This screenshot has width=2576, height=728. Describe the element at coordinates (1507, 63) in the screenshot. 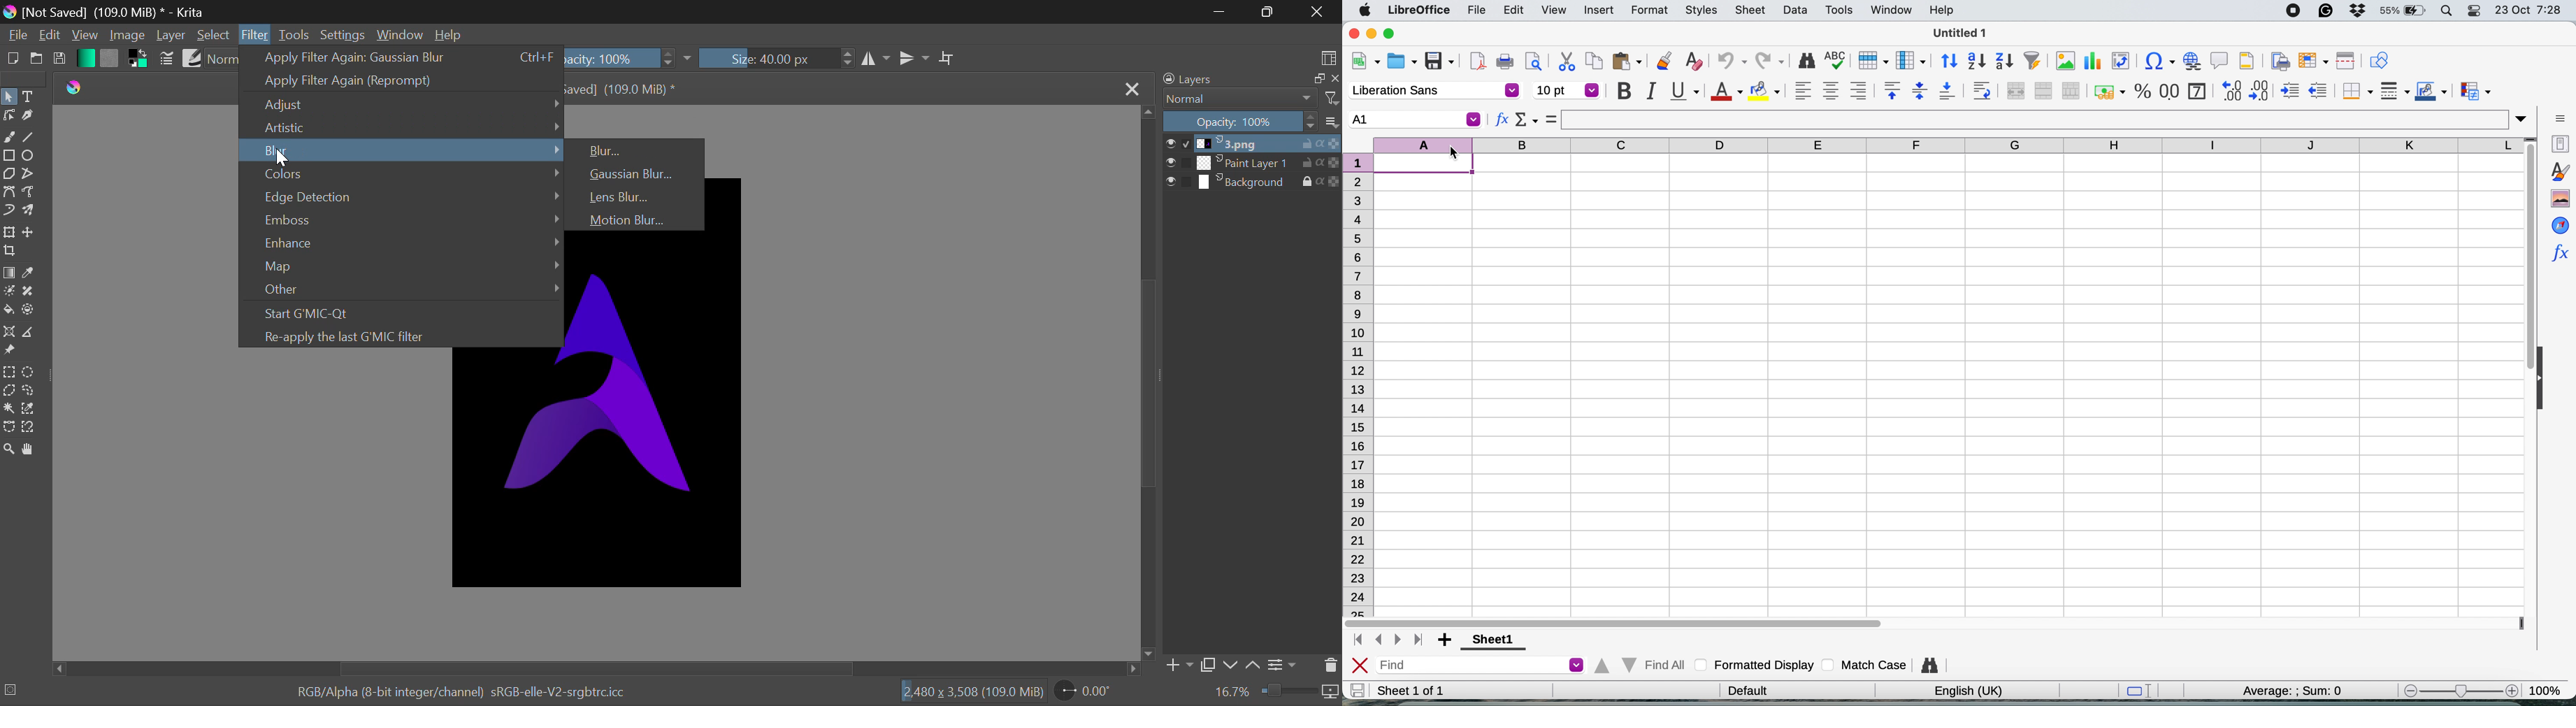

I see `print` at that location.